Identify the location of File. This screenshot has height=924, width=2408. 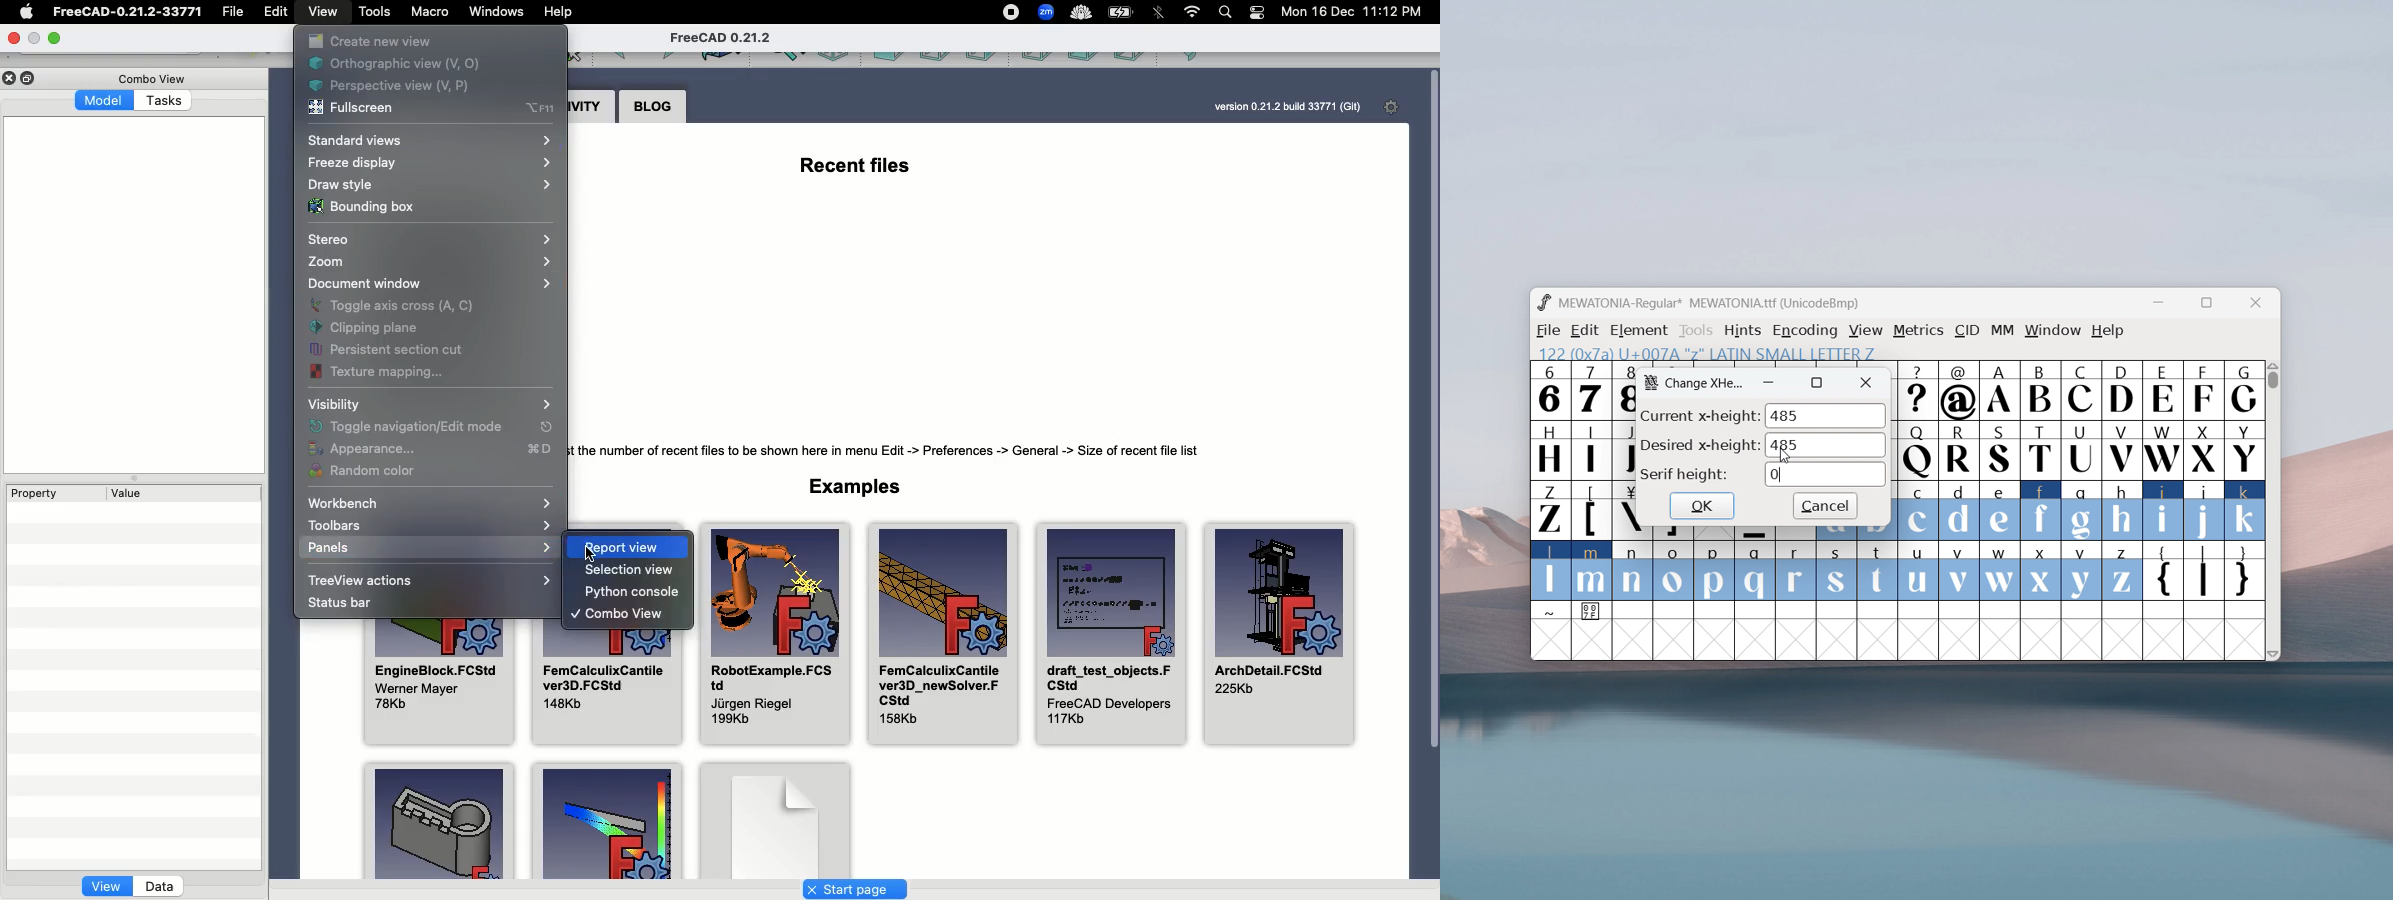
(237, 12).